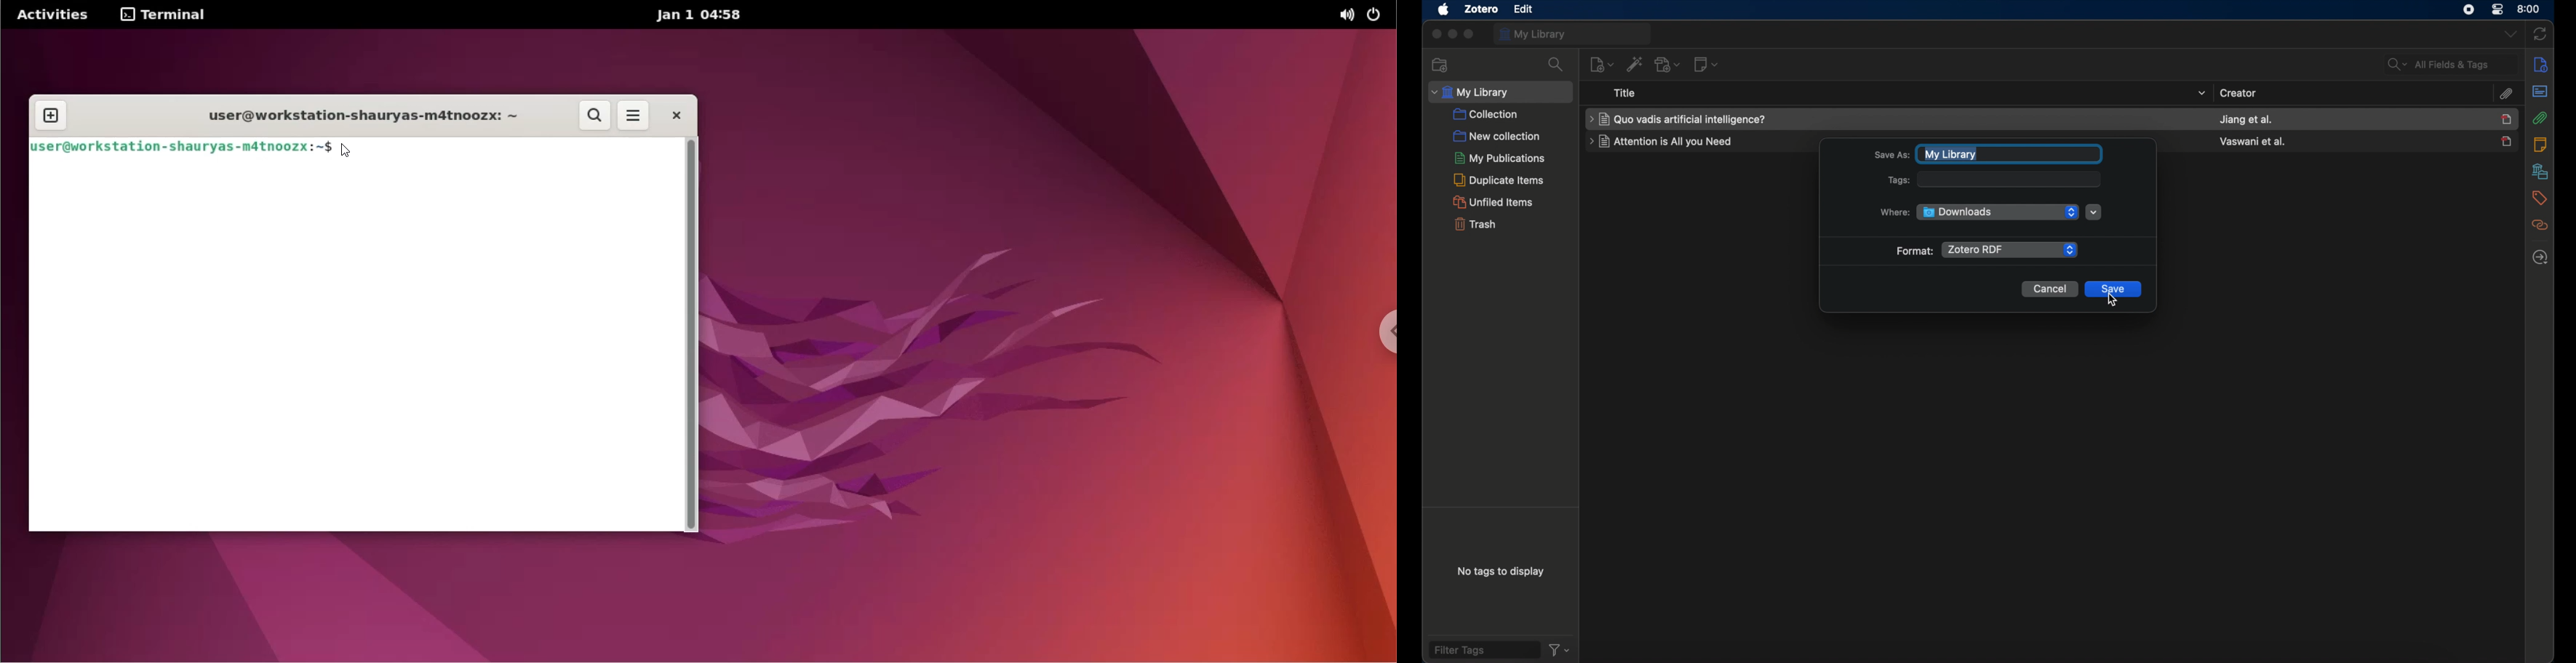  I want to click on minimize, so click(1452, 34).